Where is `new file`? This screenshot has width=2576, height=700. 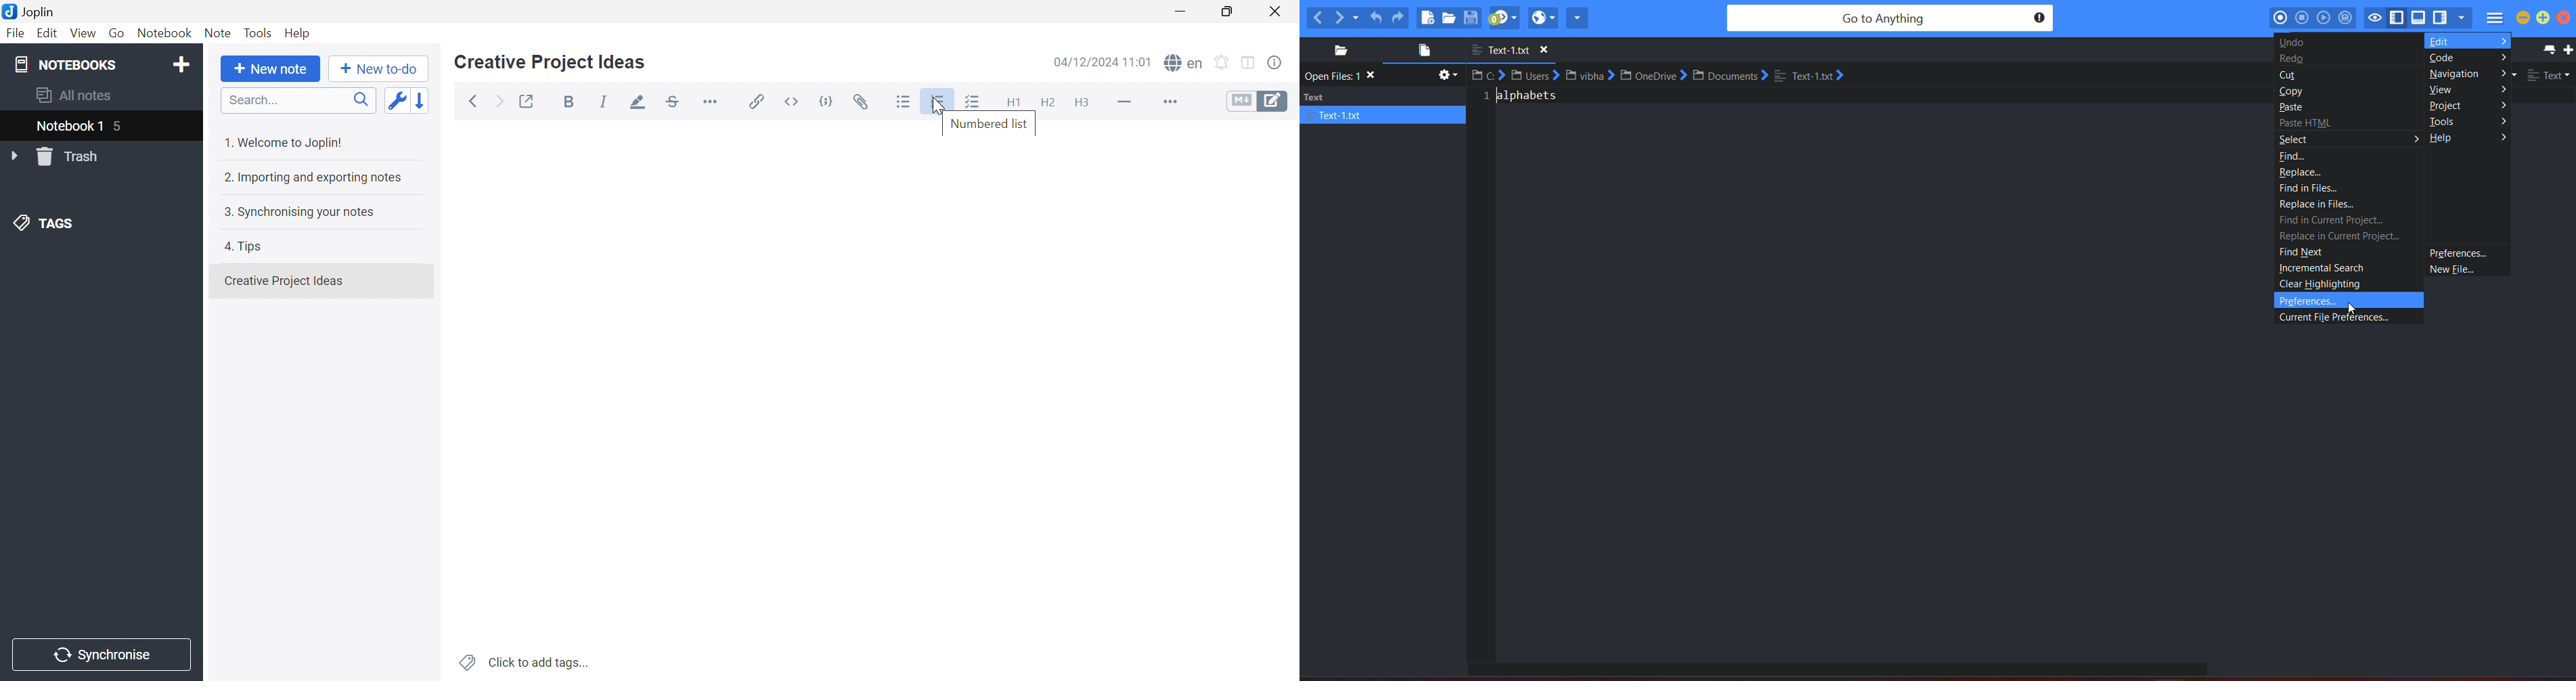
new file is located at coordinates (1427, 17).